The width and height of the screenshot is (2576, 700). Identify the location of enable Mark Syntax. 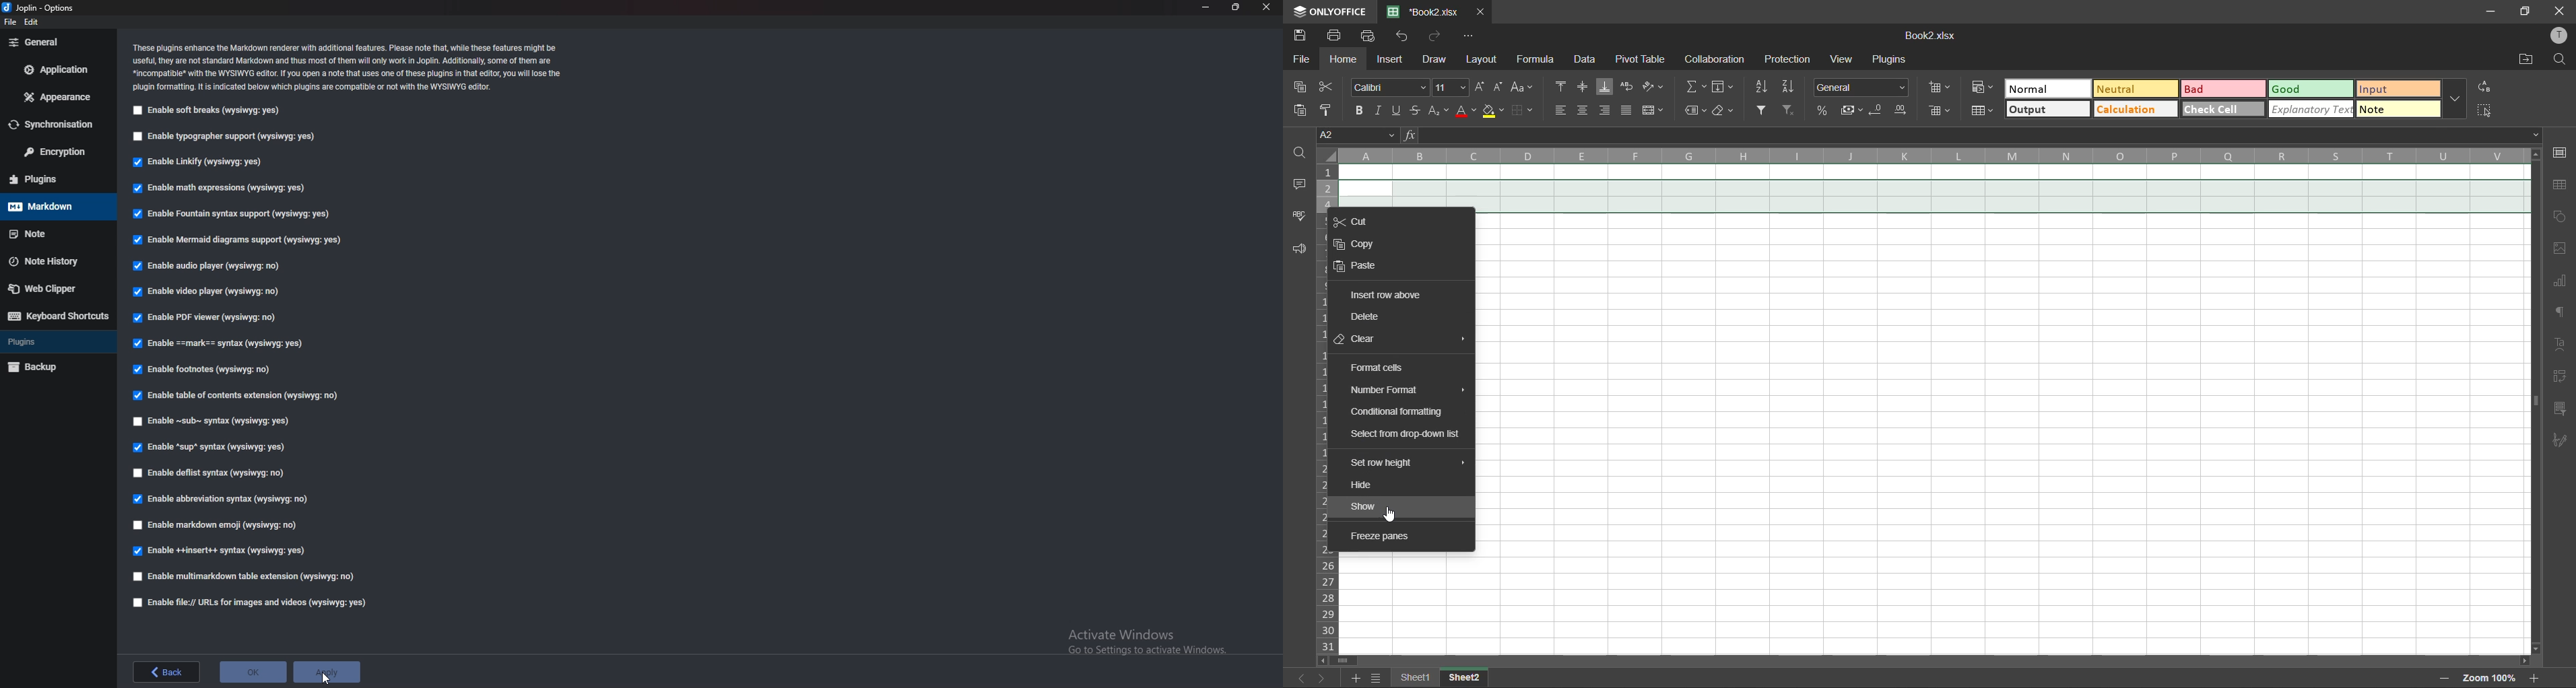
(224, 344).